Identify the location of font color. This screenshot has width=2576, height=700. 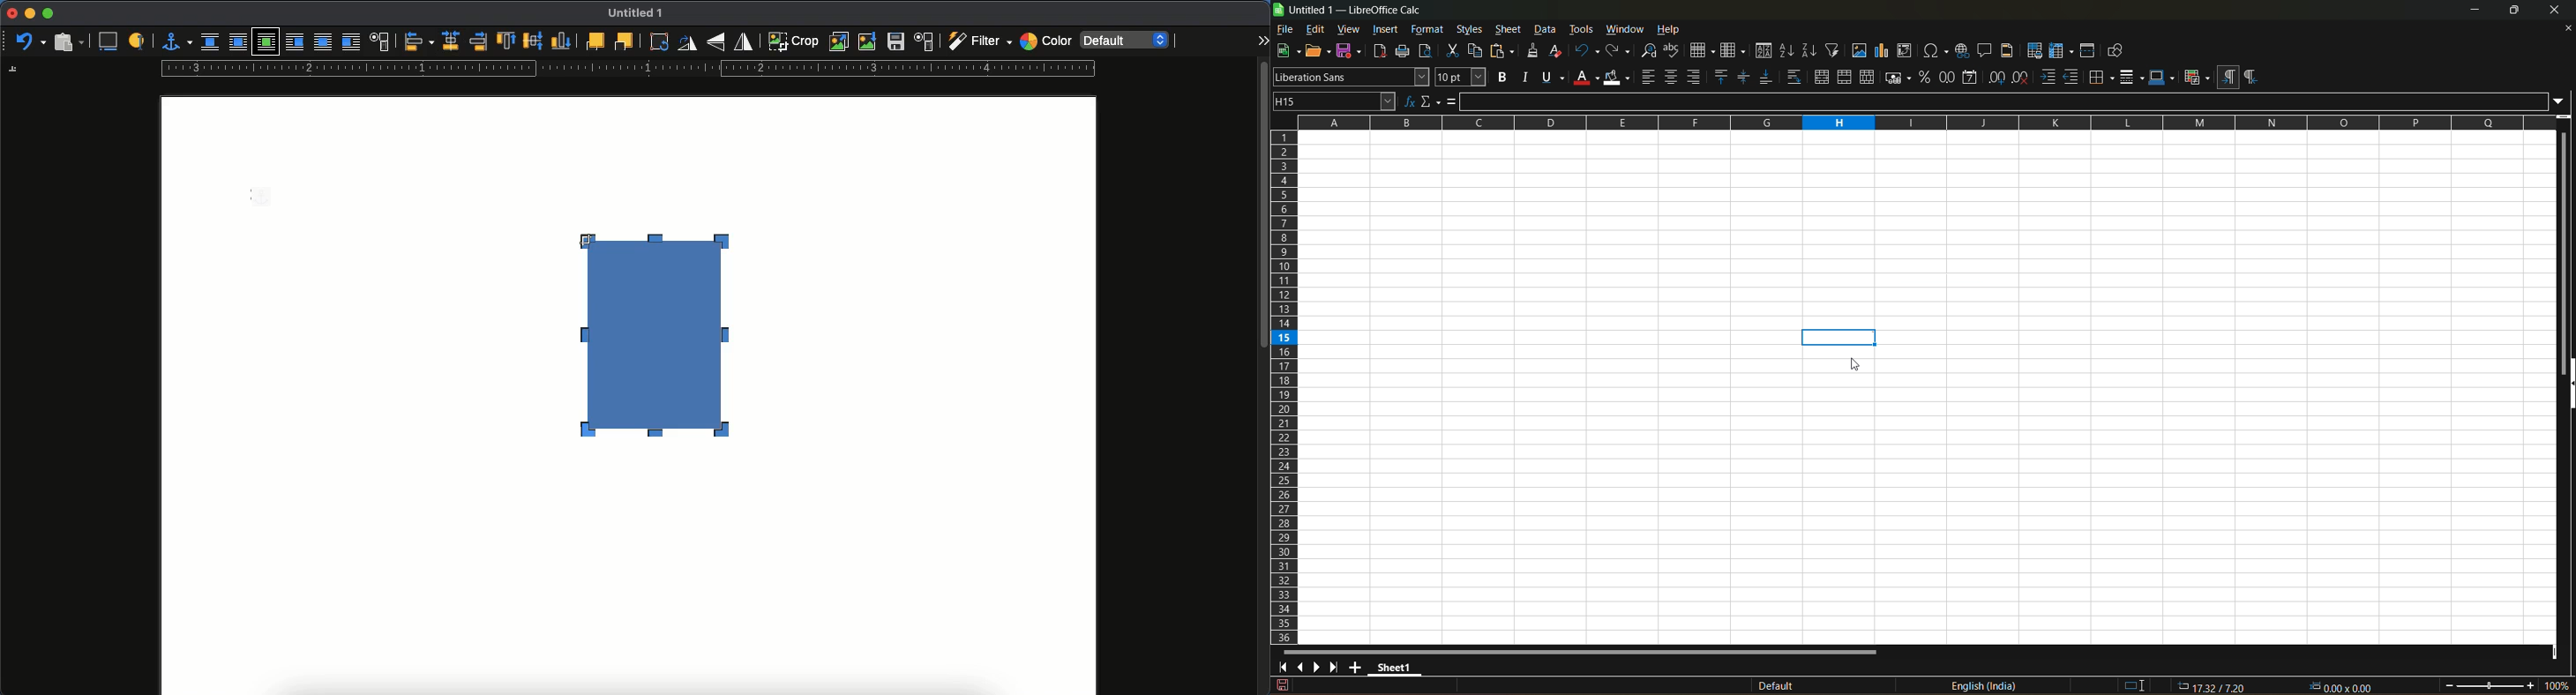
(1587, 78).